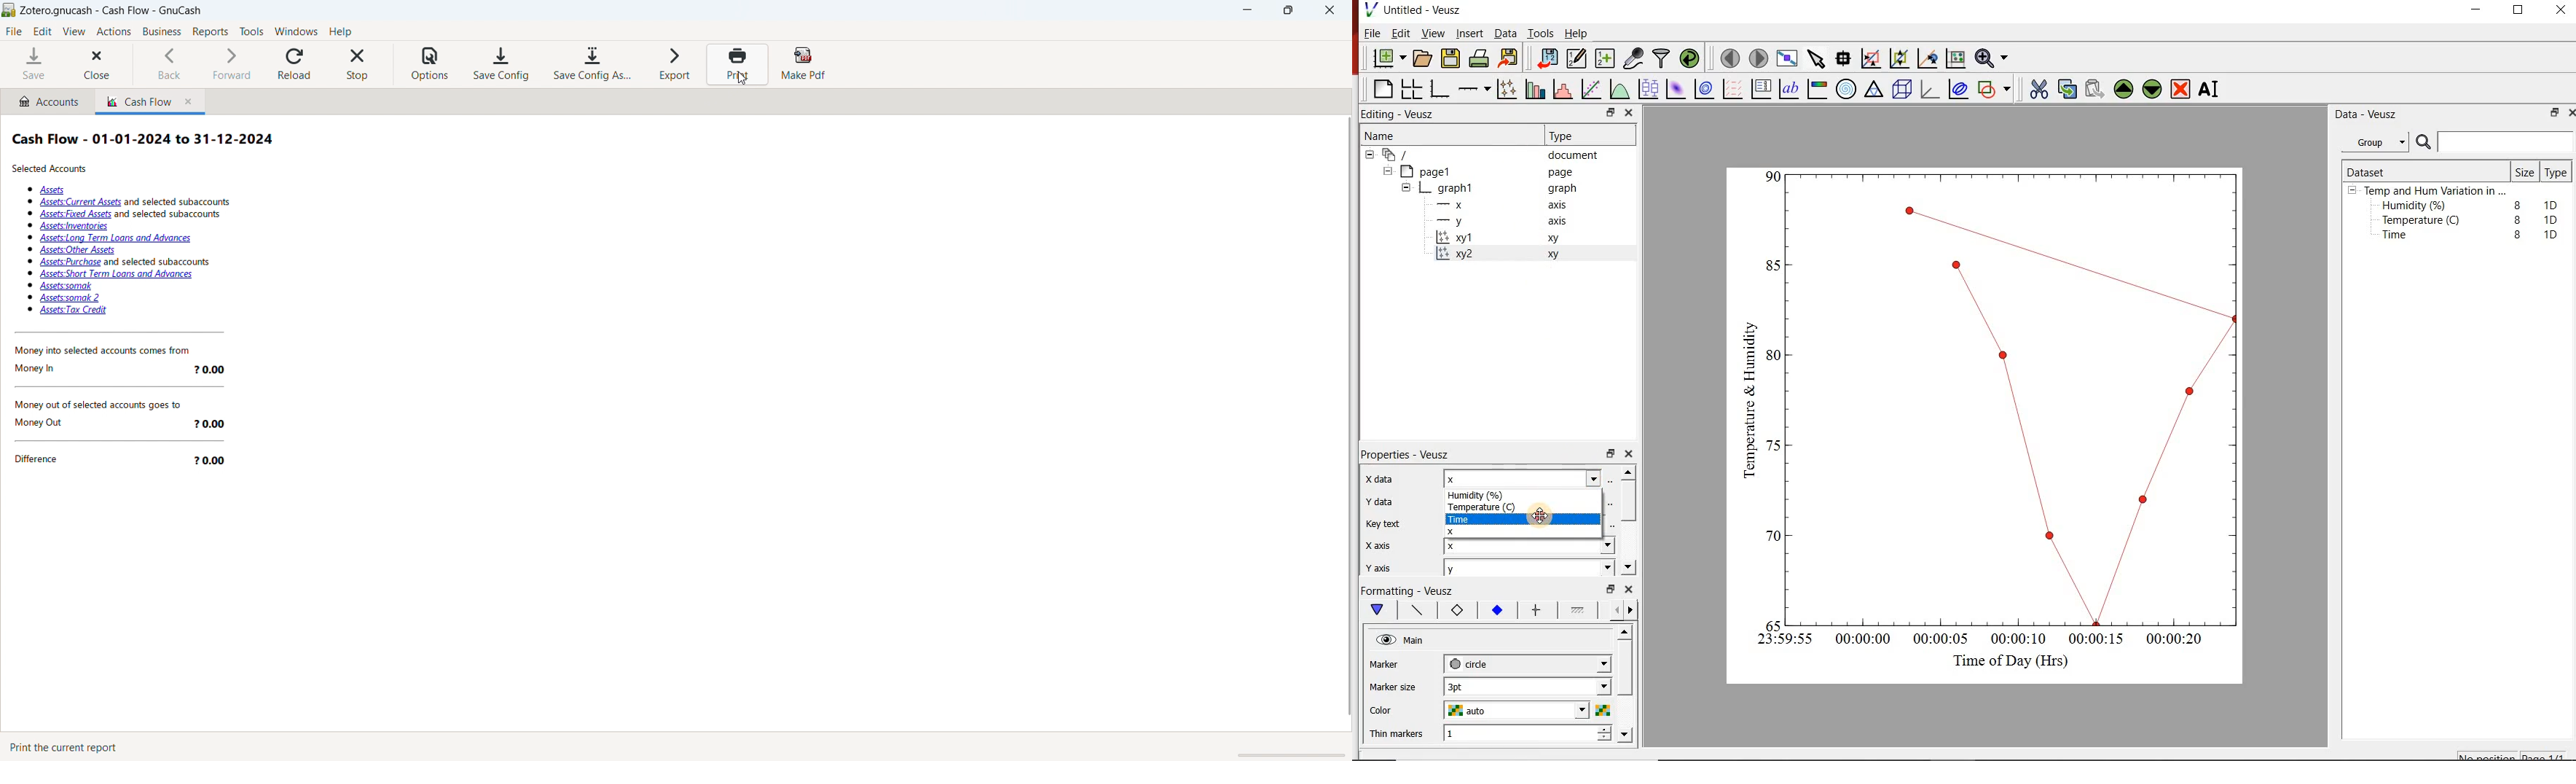 The image size is (2576, 784). What do you see at coordinates (1608, 589) in the screenshot?
I see `restore down` at bounding box center [1608, 589].